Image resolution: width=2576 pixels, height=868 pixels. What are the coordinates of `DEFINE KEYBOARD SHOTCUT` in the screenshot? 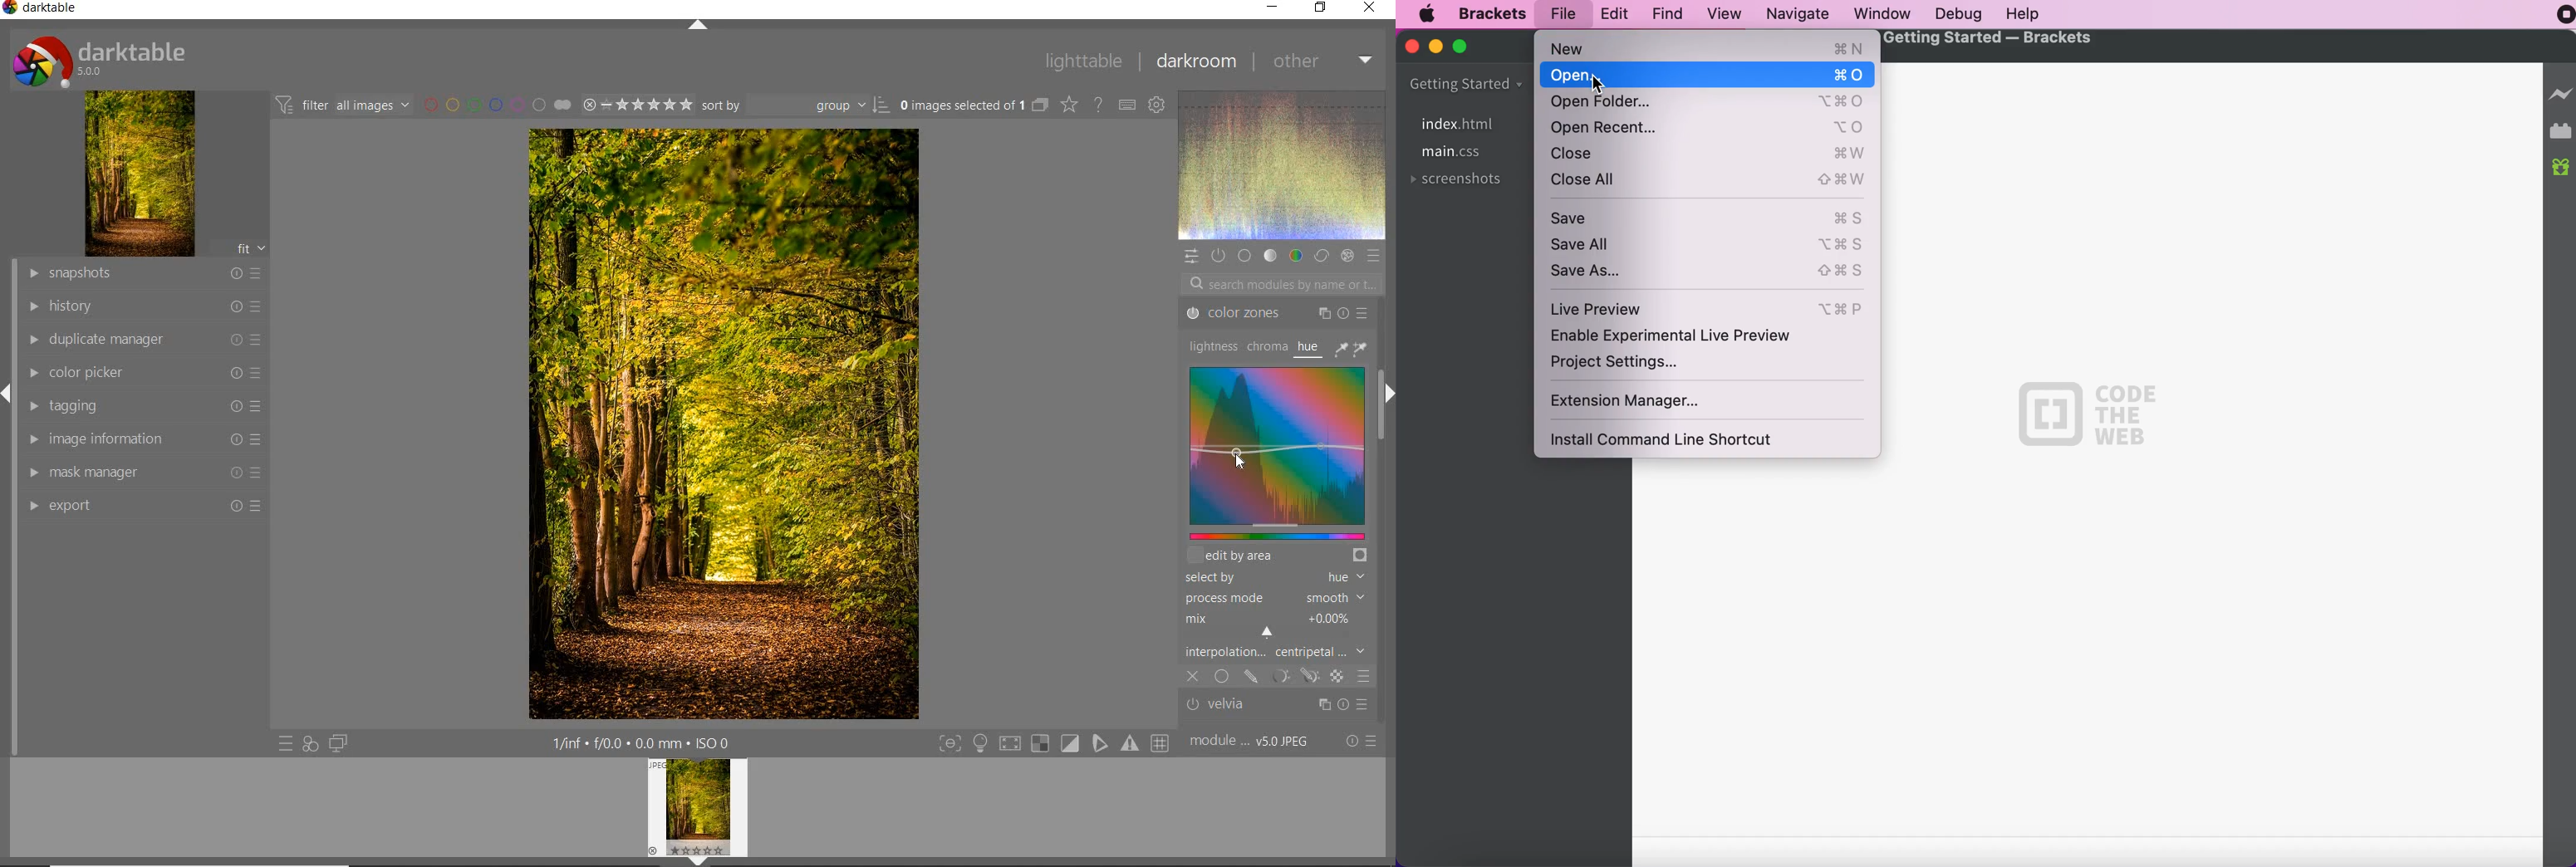 It's located at (1128, 104).